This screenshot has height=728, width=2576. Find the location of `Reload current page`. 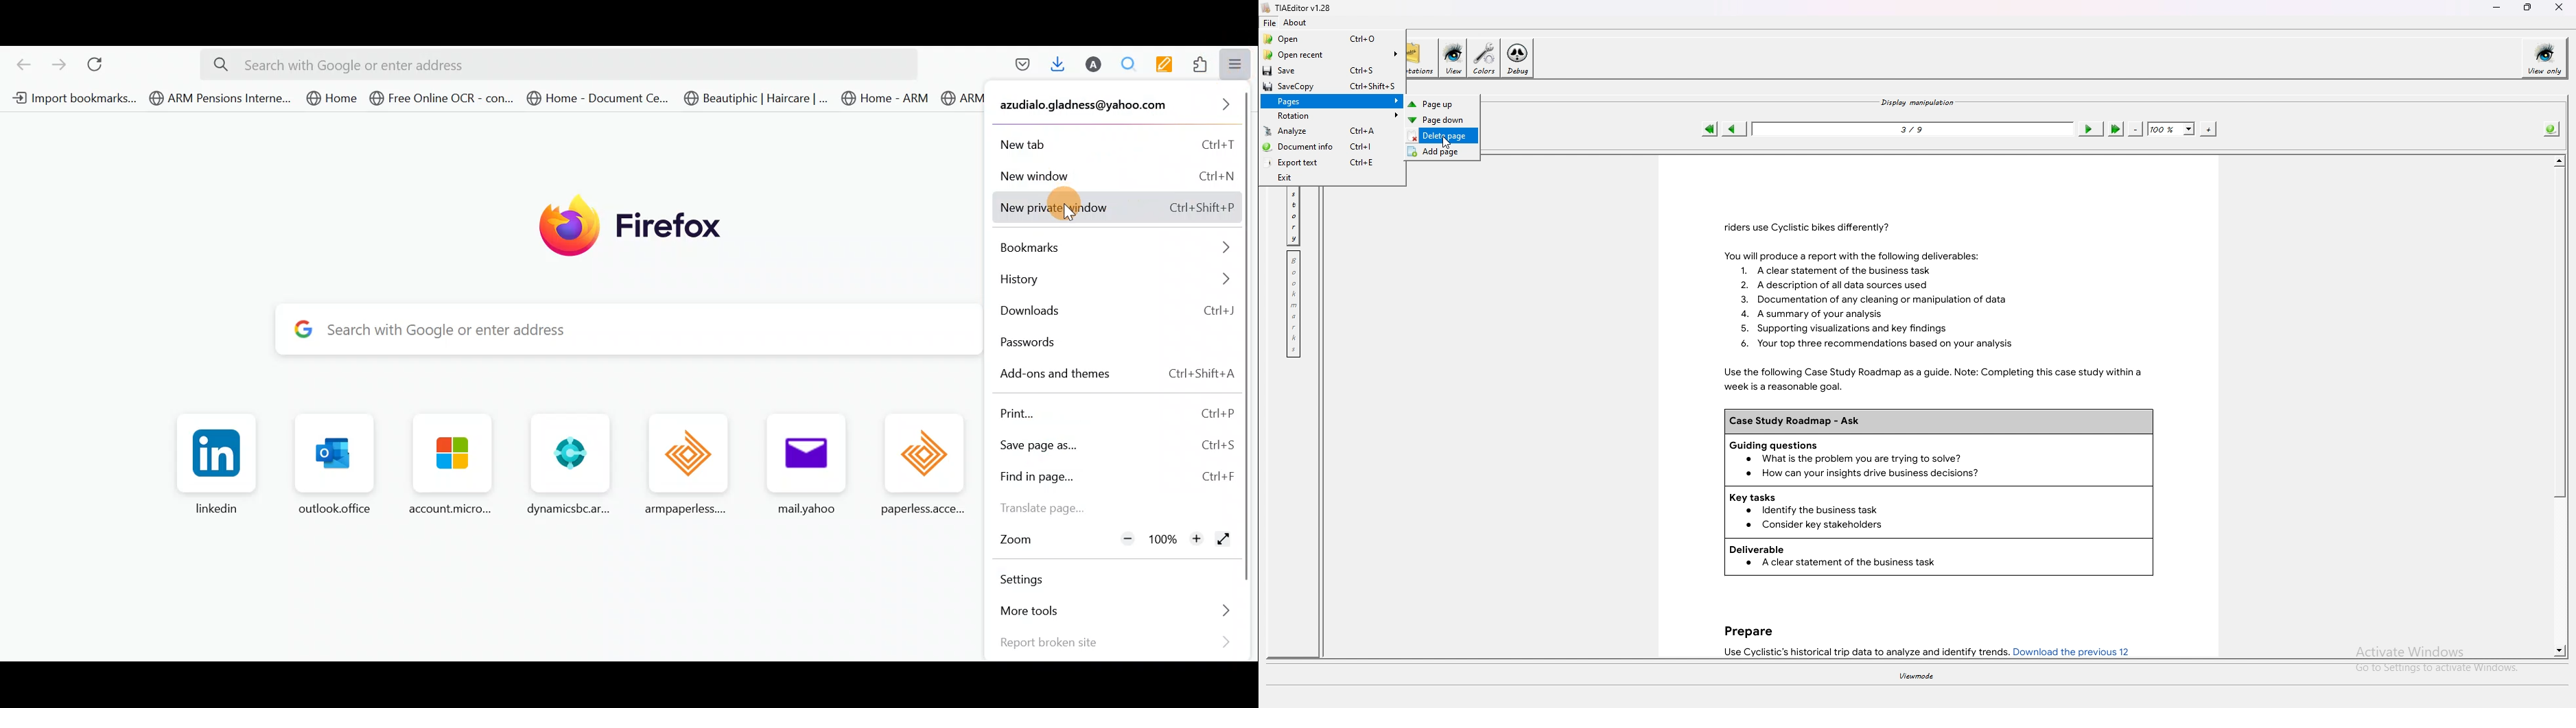

Reload current page is located at coordinates (100, 62).